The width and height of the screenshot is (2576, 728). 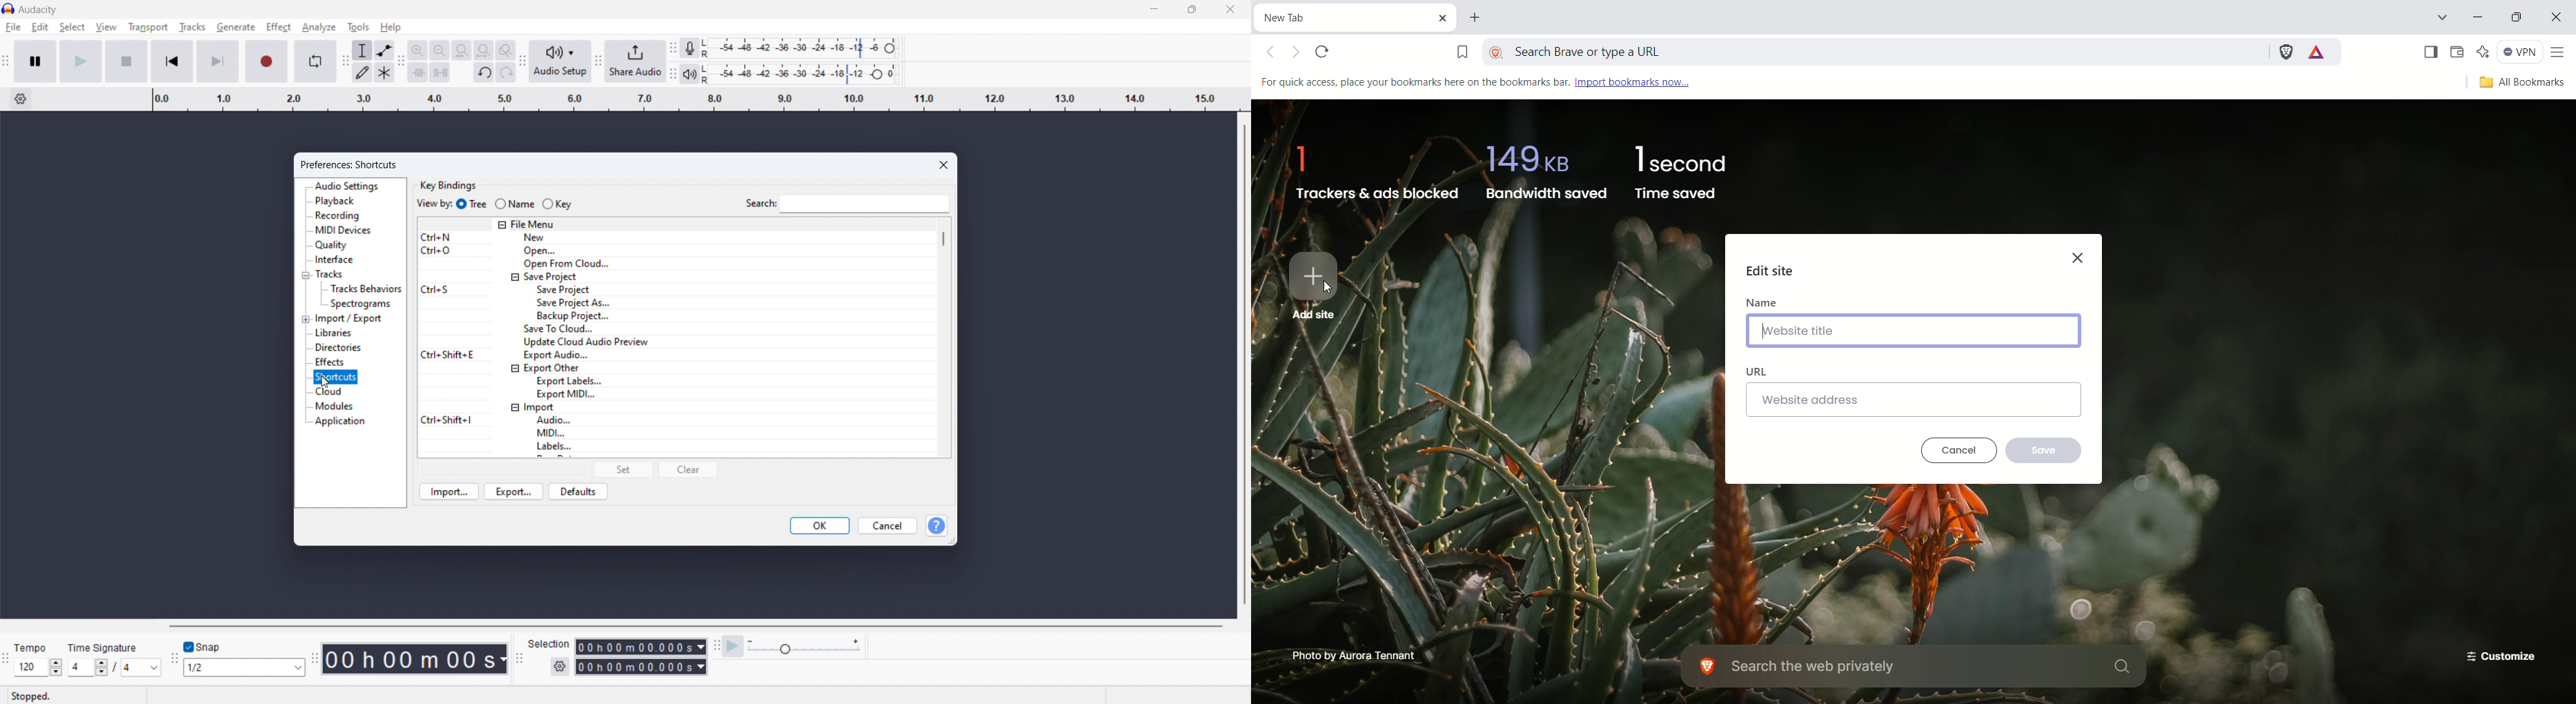 I want to click on shortcuts selected, so click(x=335, y=377).